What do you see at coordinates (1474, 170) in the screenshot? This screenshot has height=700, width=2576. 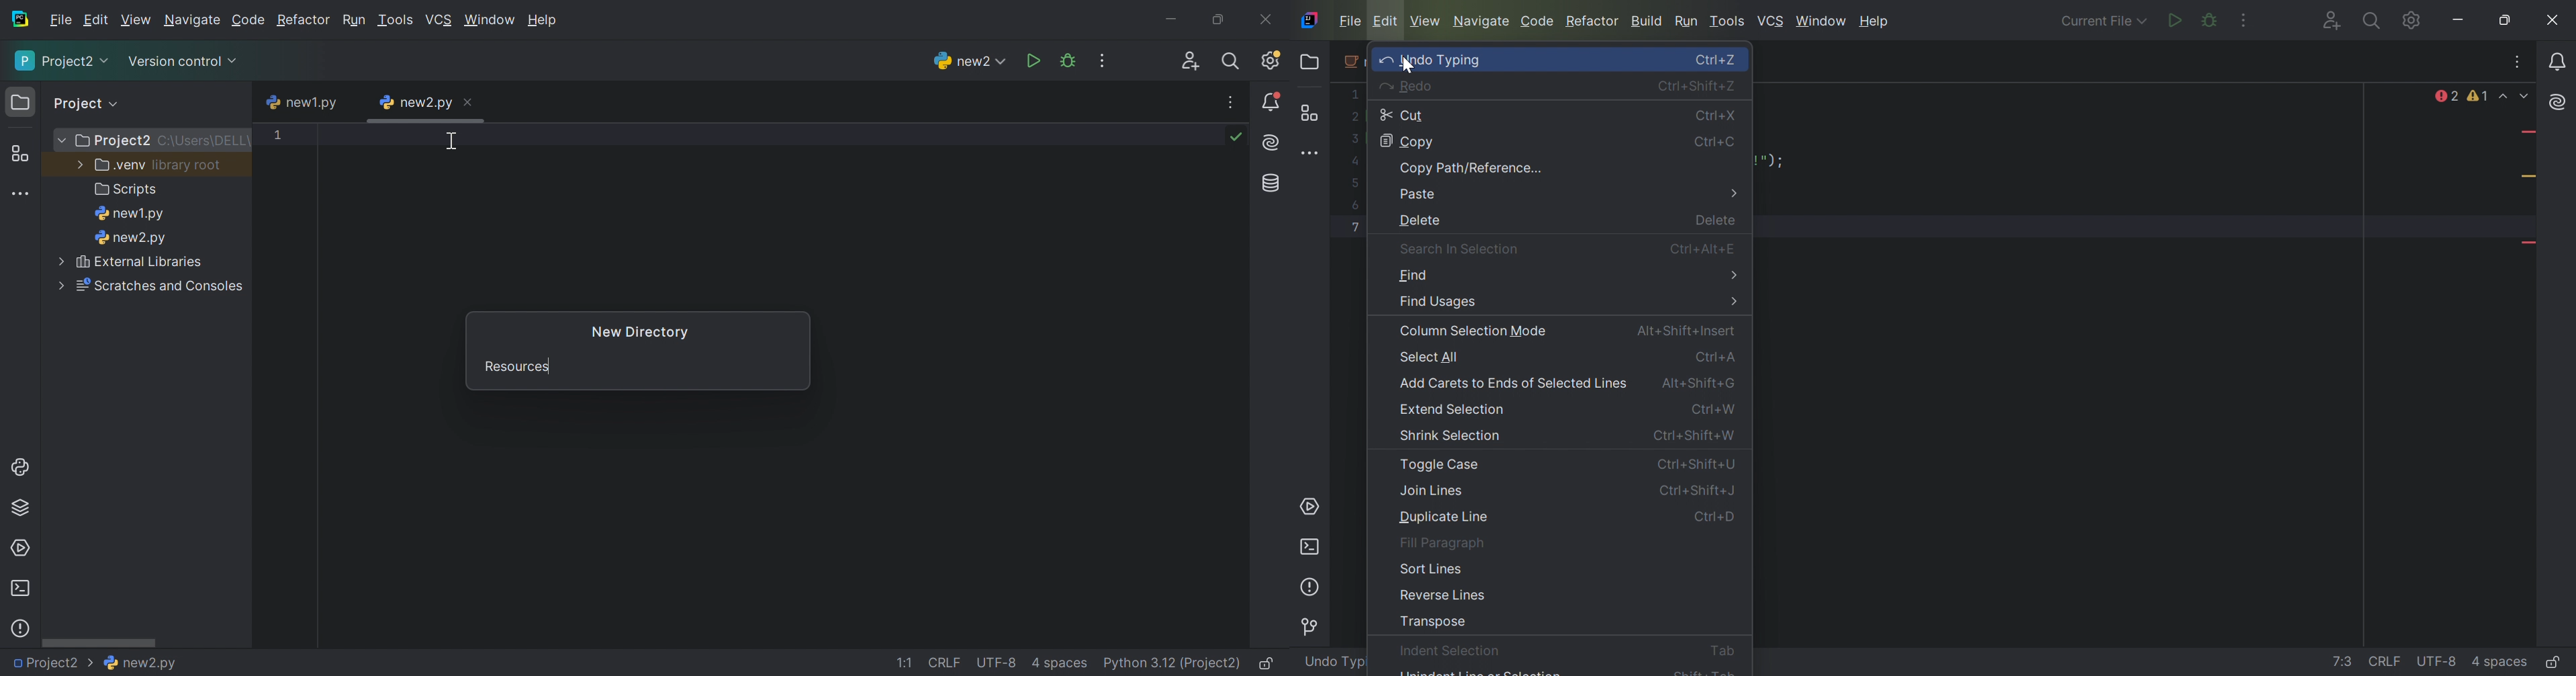 I see `Copy Path/Reference...` at bounding box center [1474, 170].